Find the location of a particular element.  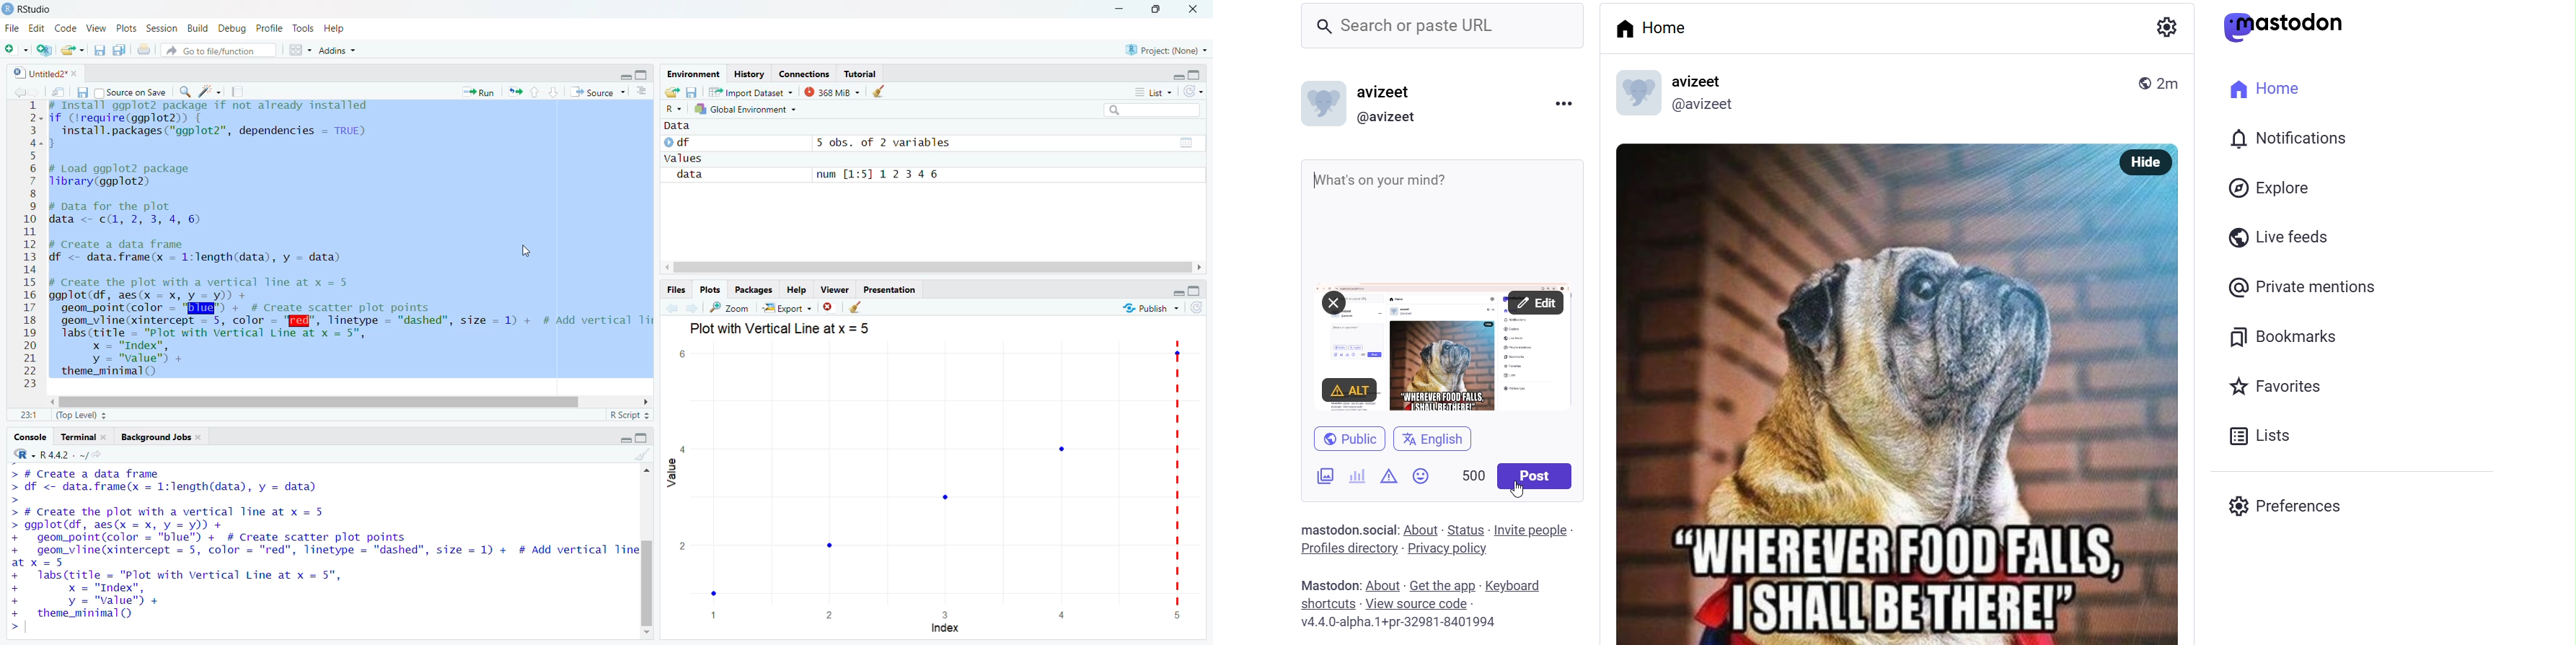

Background Jobs. is located at coordinates (166, 438).